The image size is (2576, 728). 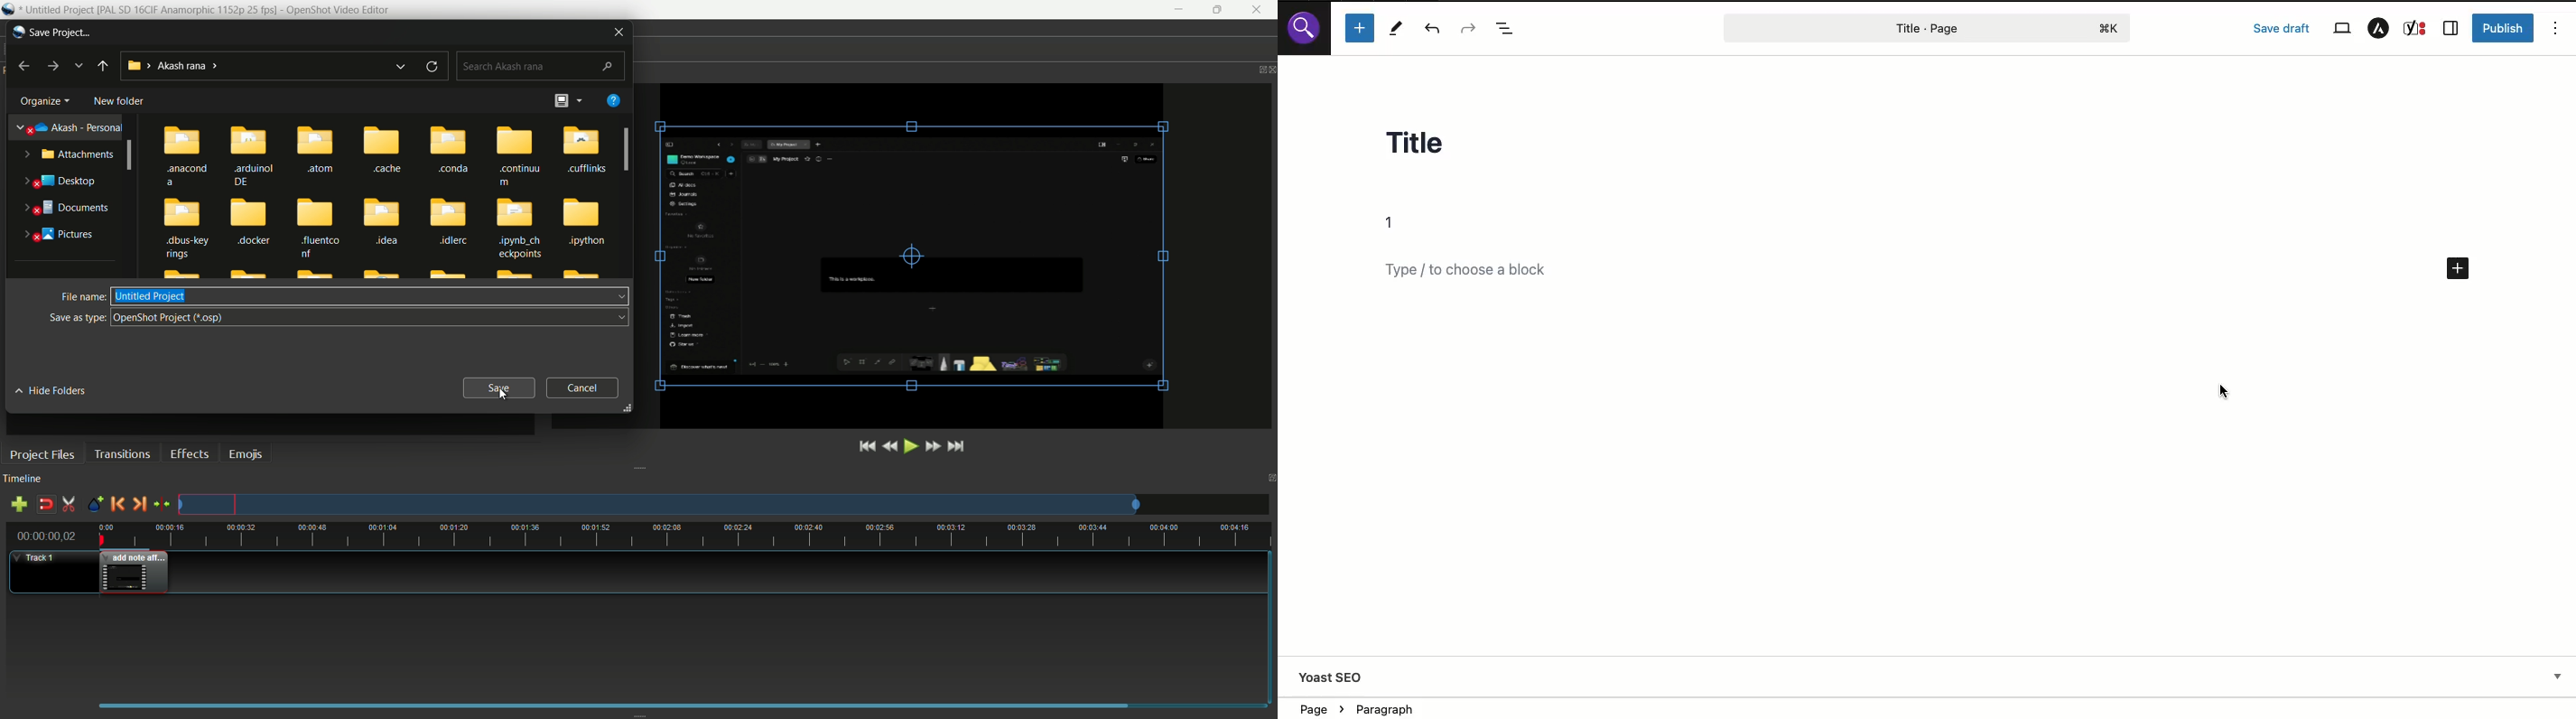 What do you see at coordinates (520, 155) in the screenshot?
I see `continu
m` at bounding box center [520, 155].